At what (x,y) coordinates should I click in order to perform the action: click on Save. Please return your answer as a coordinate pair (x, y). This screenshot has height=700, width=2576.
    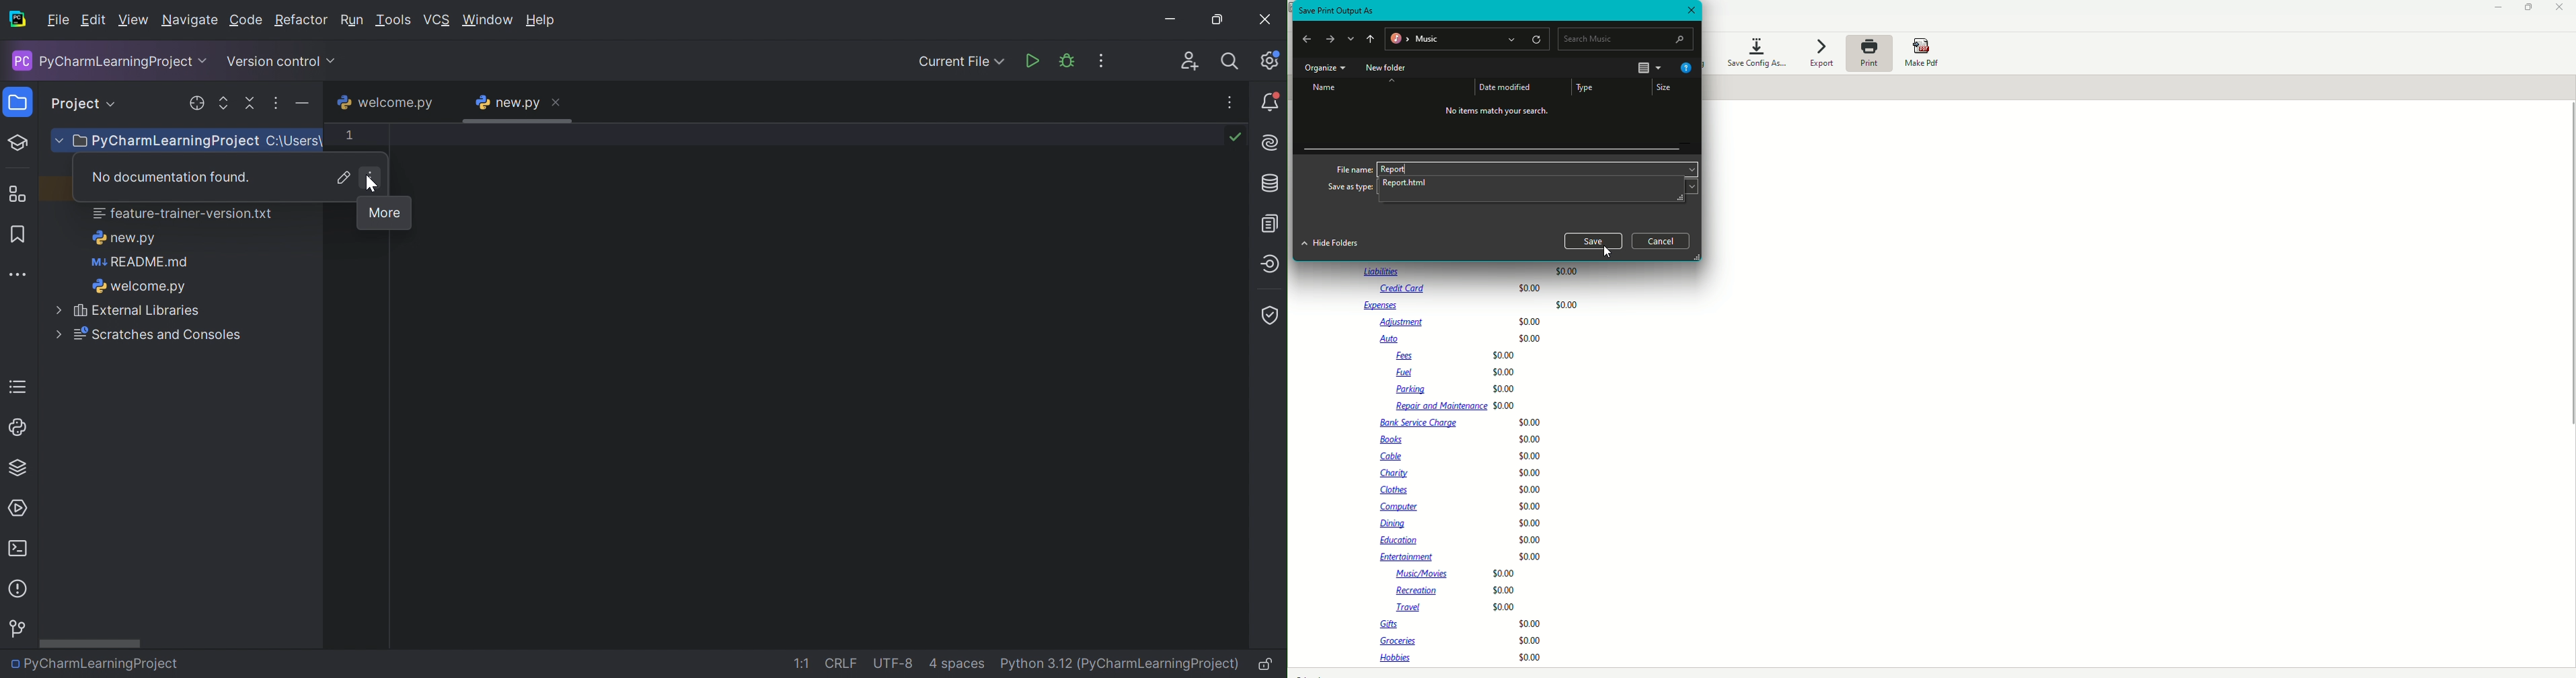
    Looking at the image, I should click on (1594, 240).